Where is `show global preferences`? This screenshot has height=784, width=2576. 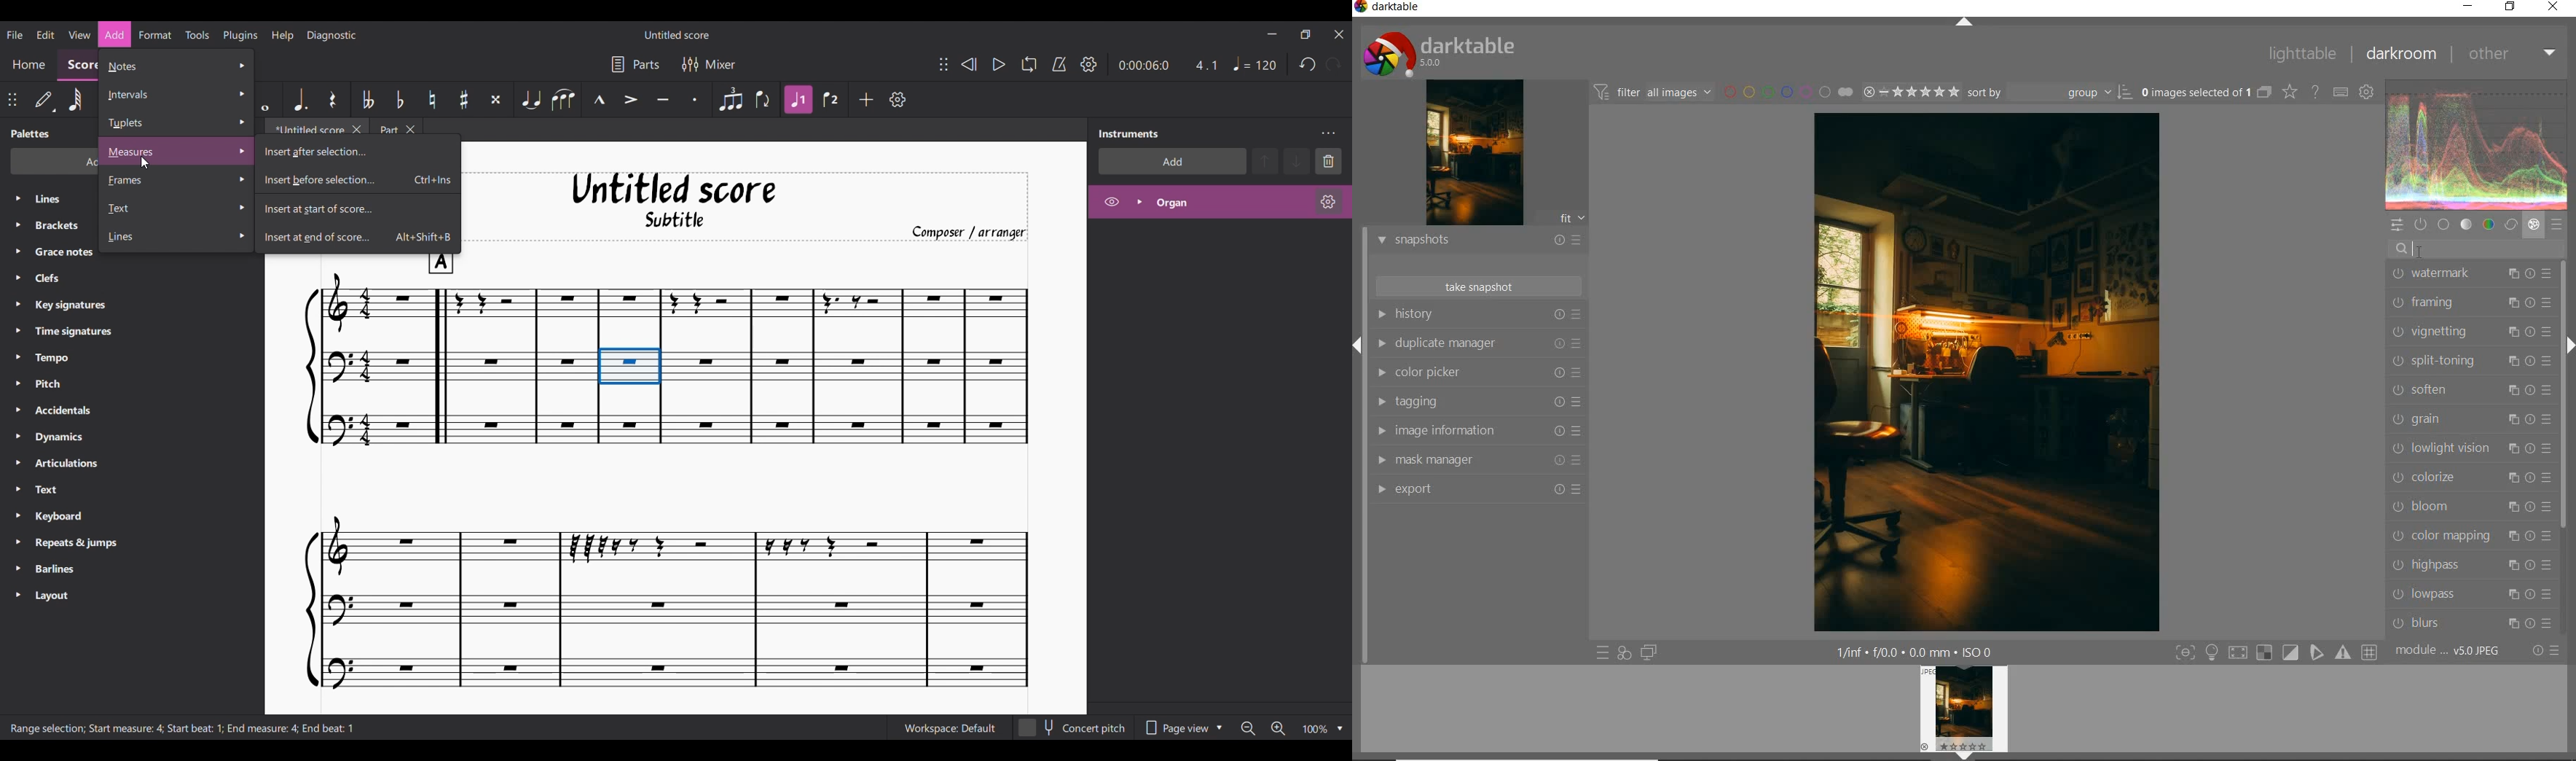
show global preferences is located at coordinates (2367, 93).